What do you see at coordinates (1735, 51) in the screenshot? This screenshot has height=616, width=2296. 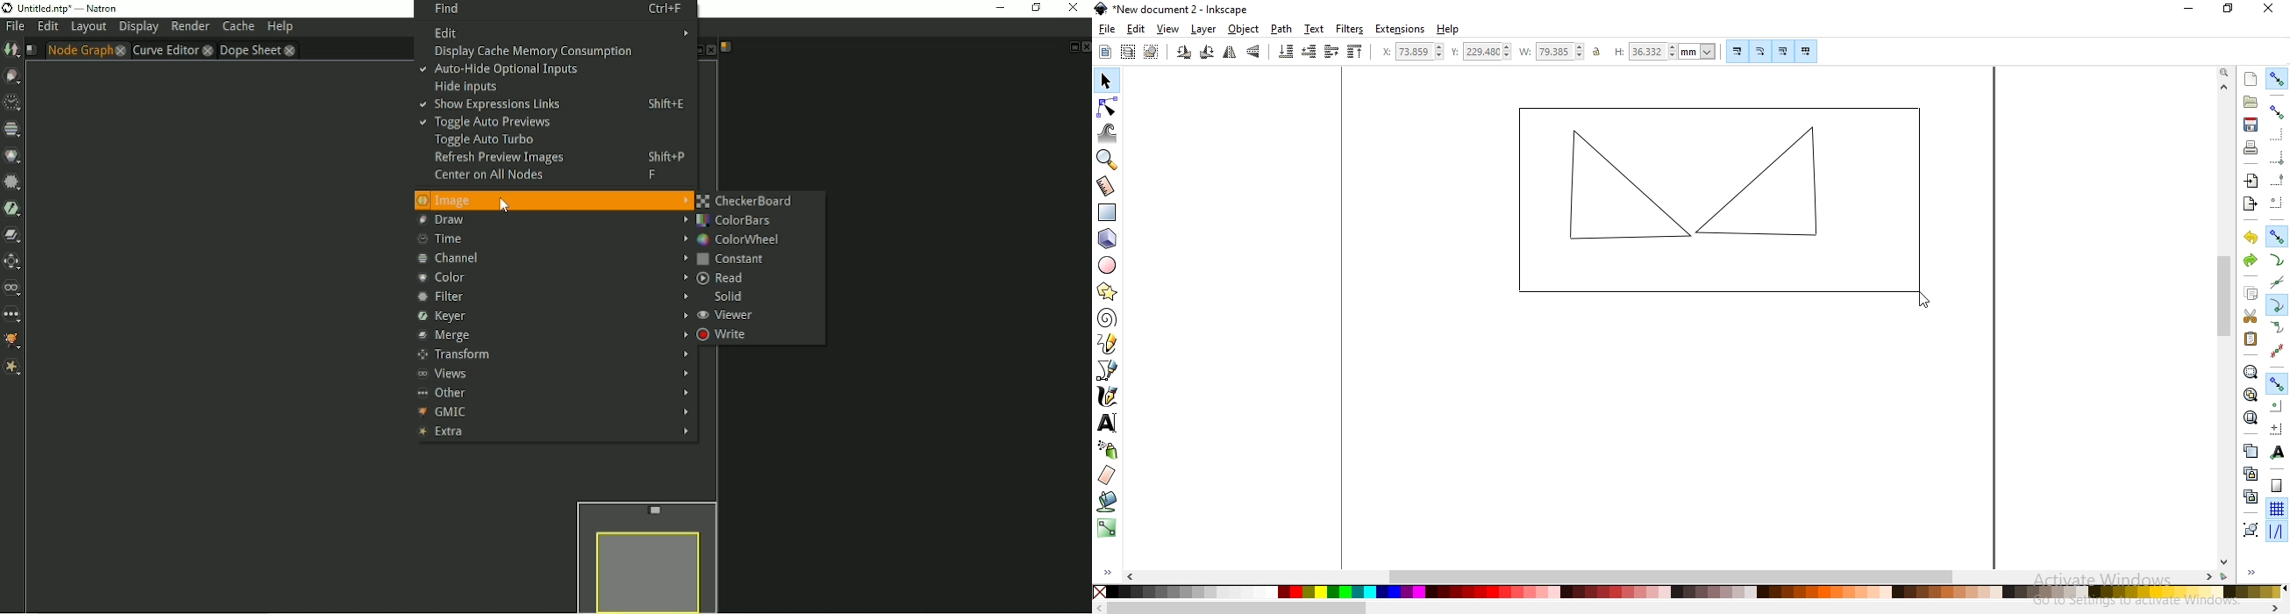 I see `scale stroke width by same proportion` at bounding box center [1735, 51].